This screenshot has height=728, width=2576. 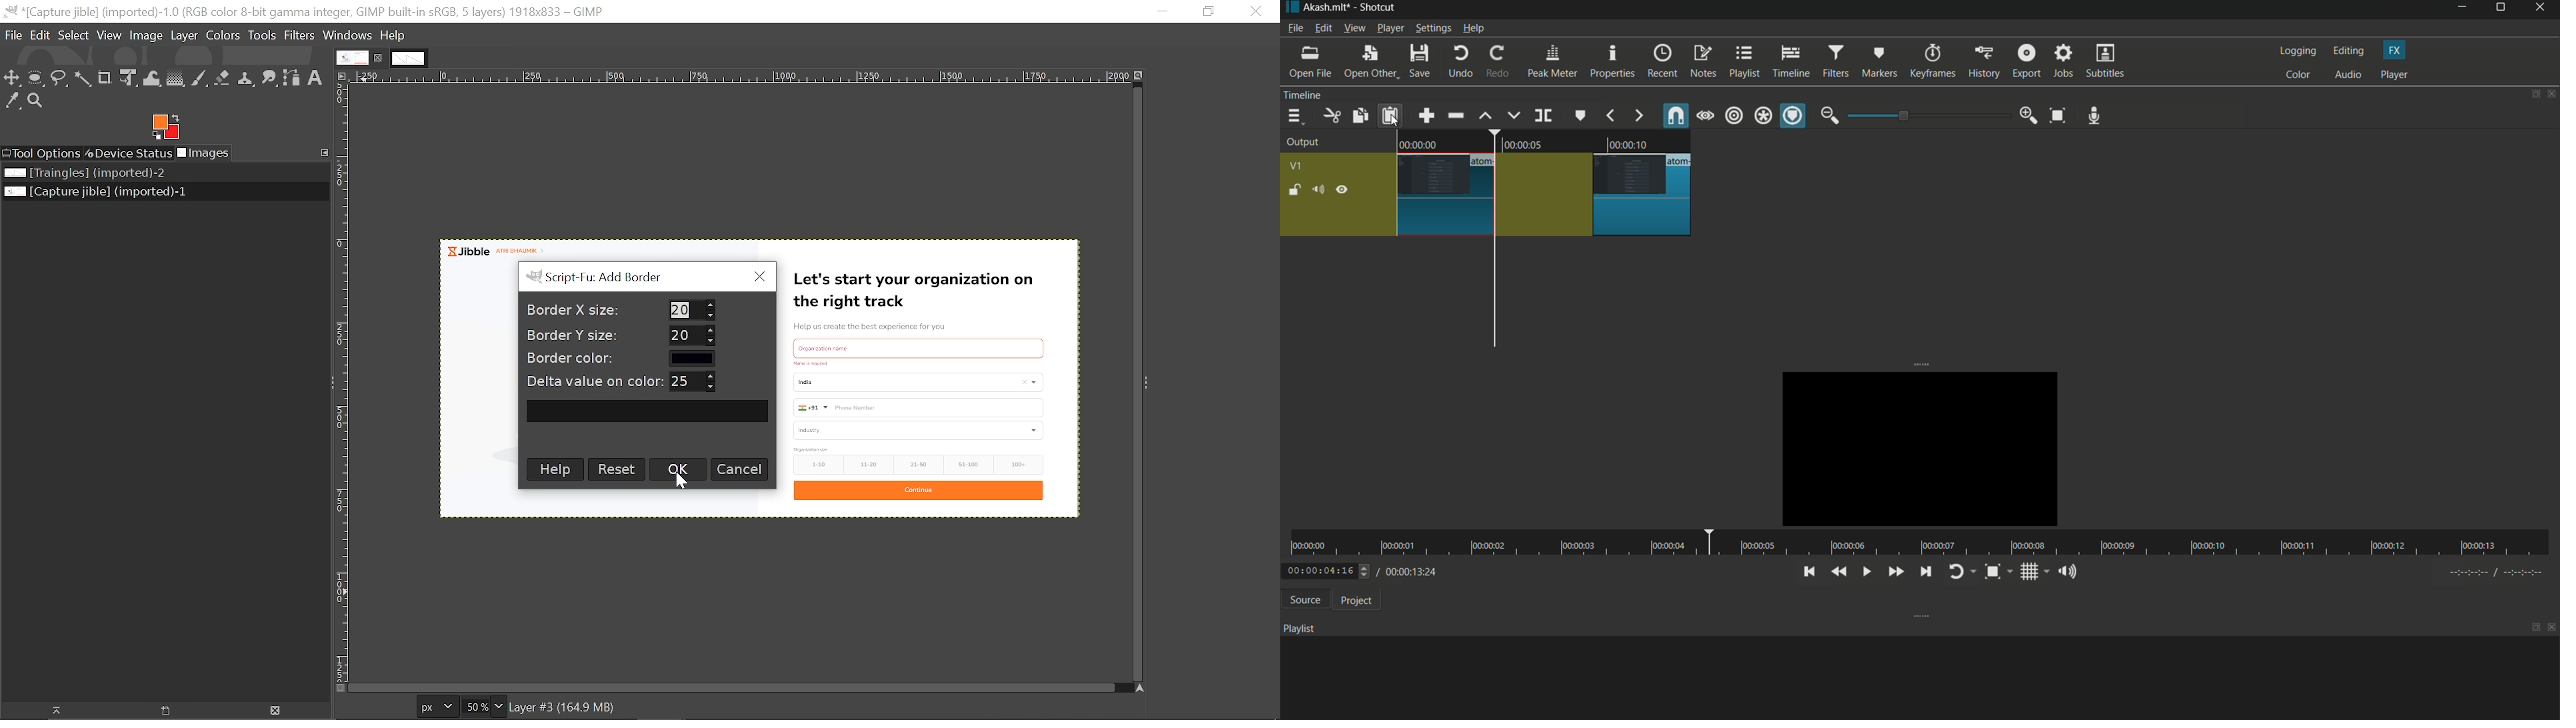 I want to click on open other, so click(x=1367, y=62).